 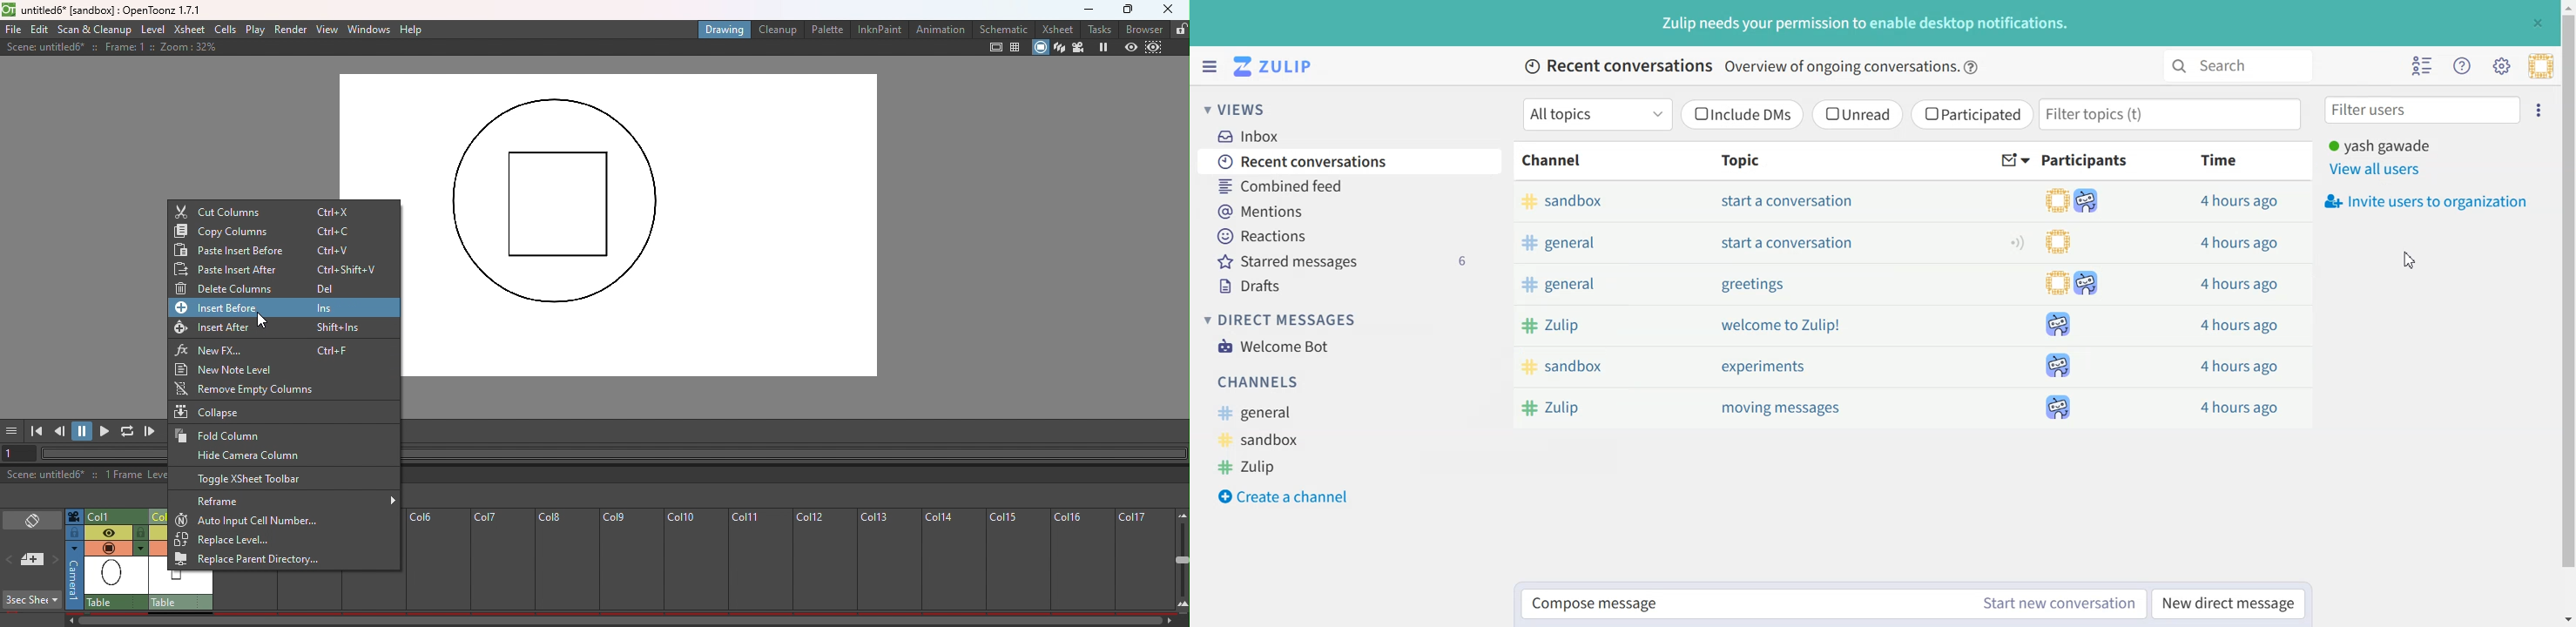 I want to click on Xsheet, so click(x=1060, y=28).